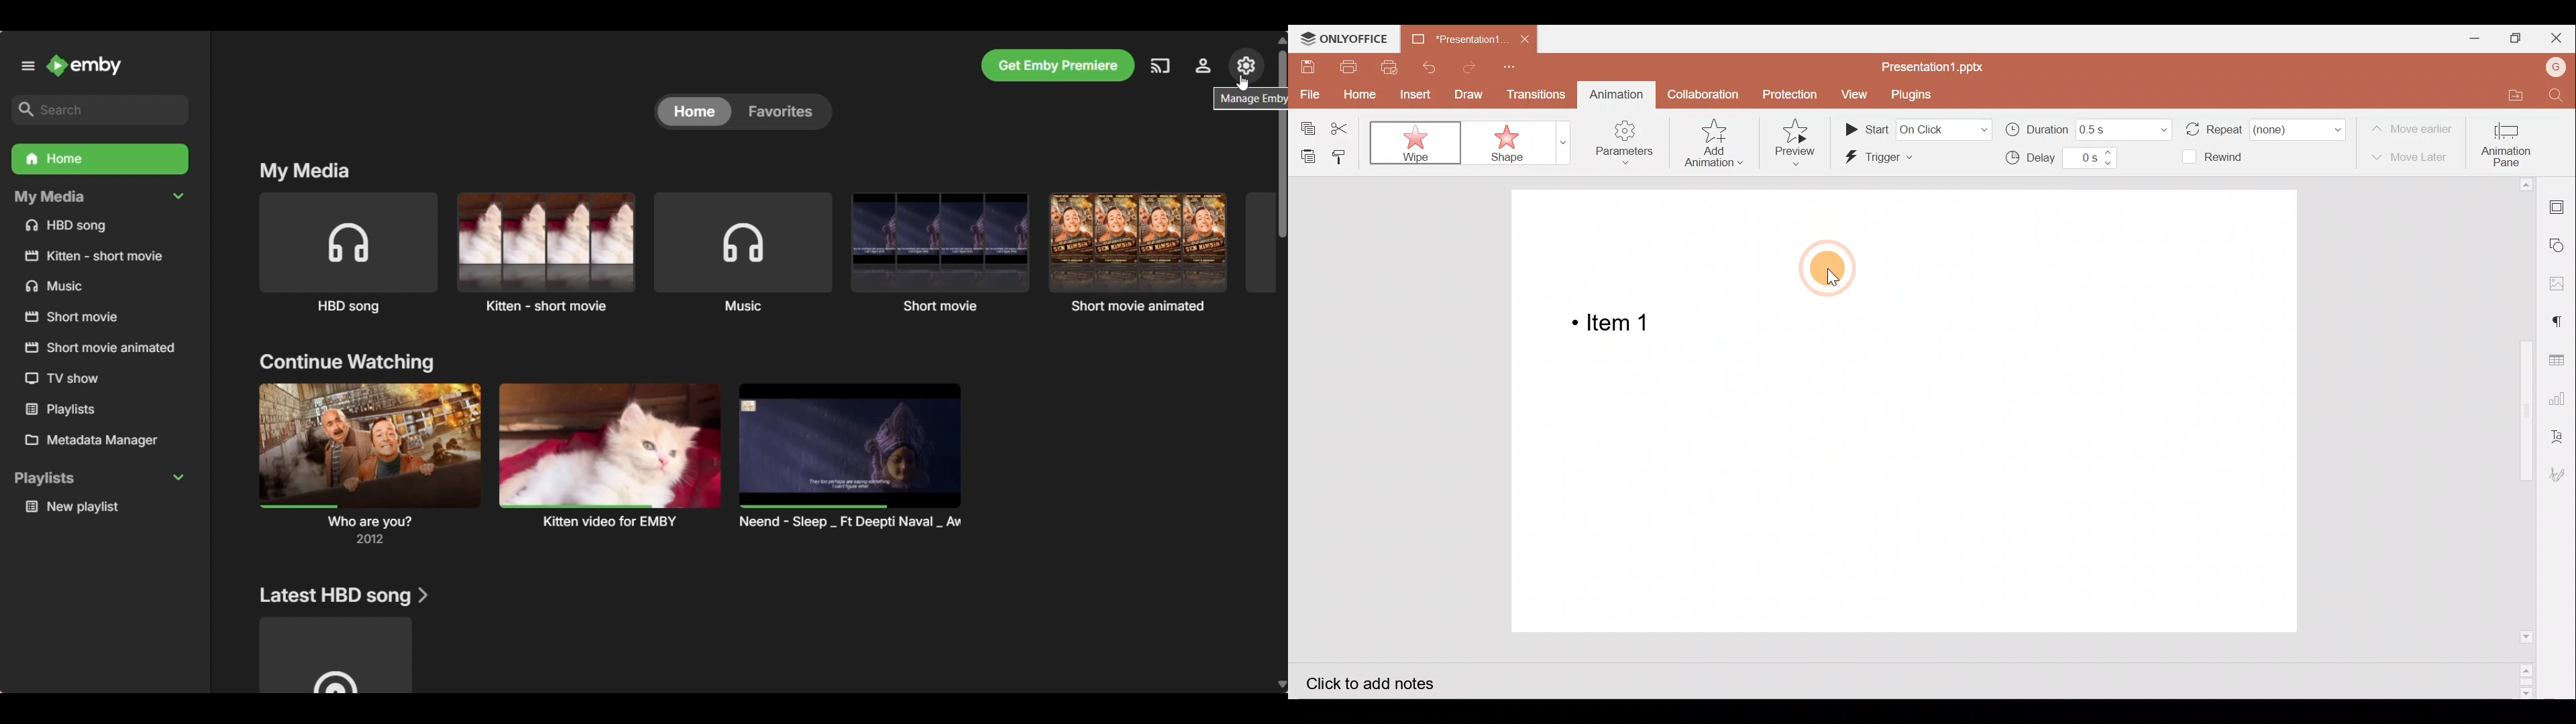 This screenshot has width=2576, height=728. Describe the element at coordinates (85, 66) in the screenshot. I see `Go to home` at that location.